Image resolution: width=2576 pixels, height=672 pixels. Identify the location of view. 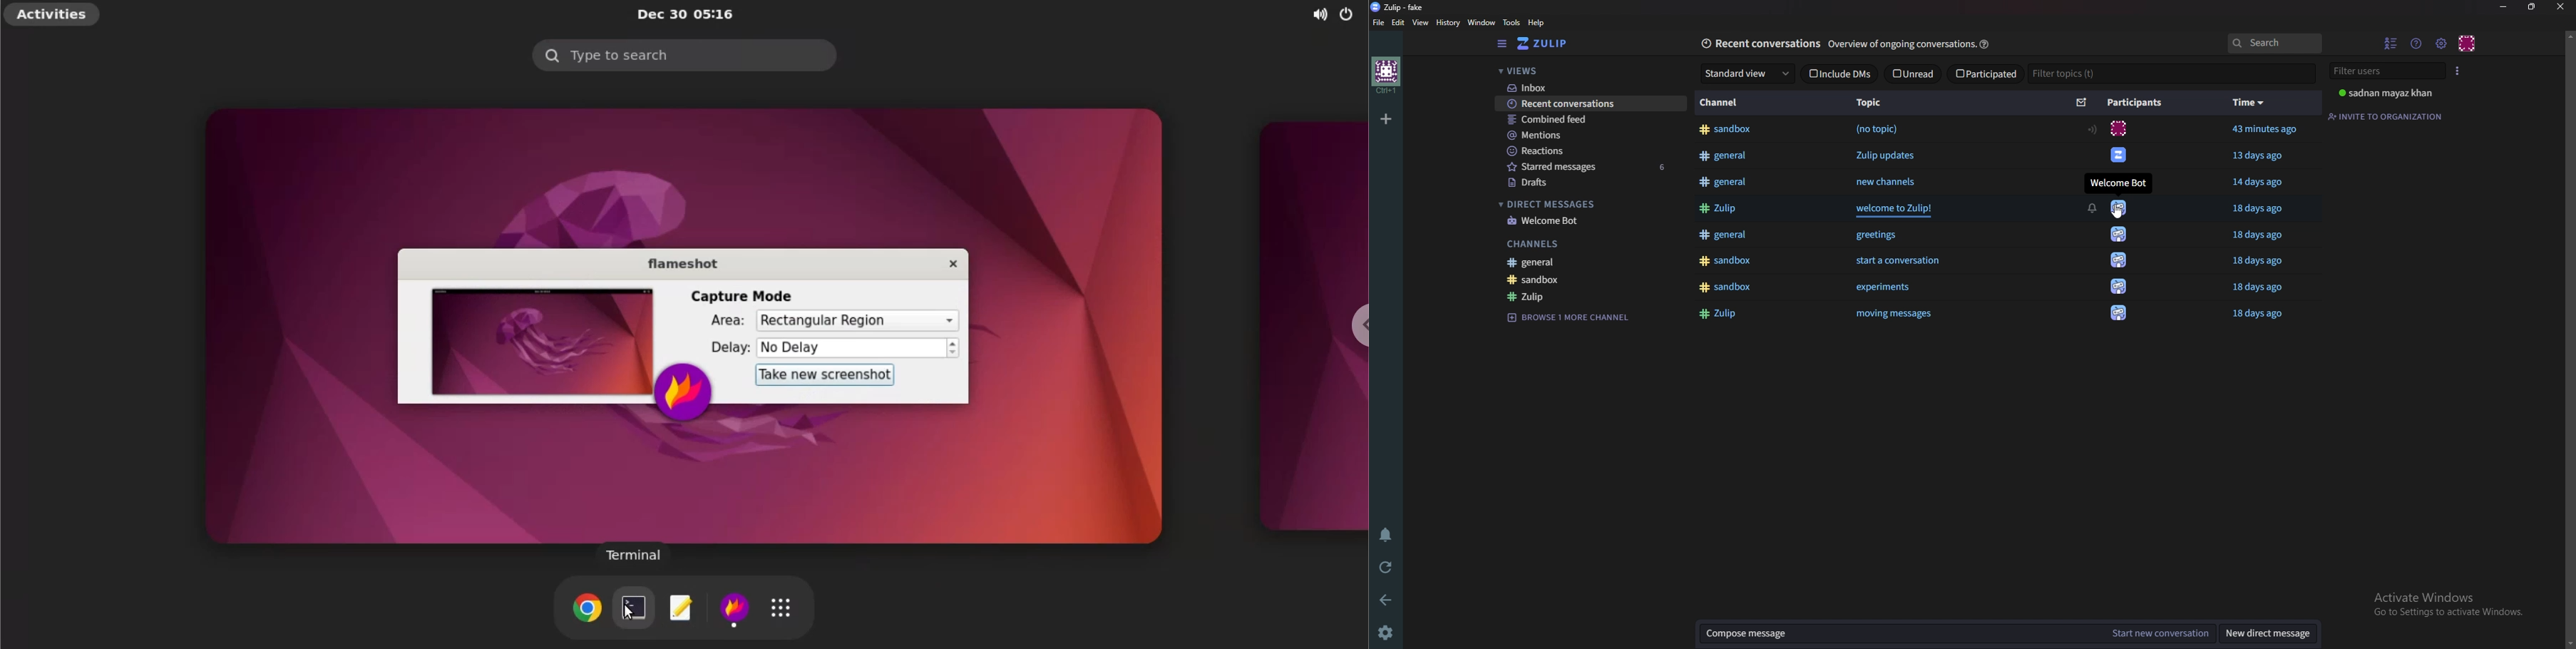
(1423, 23).